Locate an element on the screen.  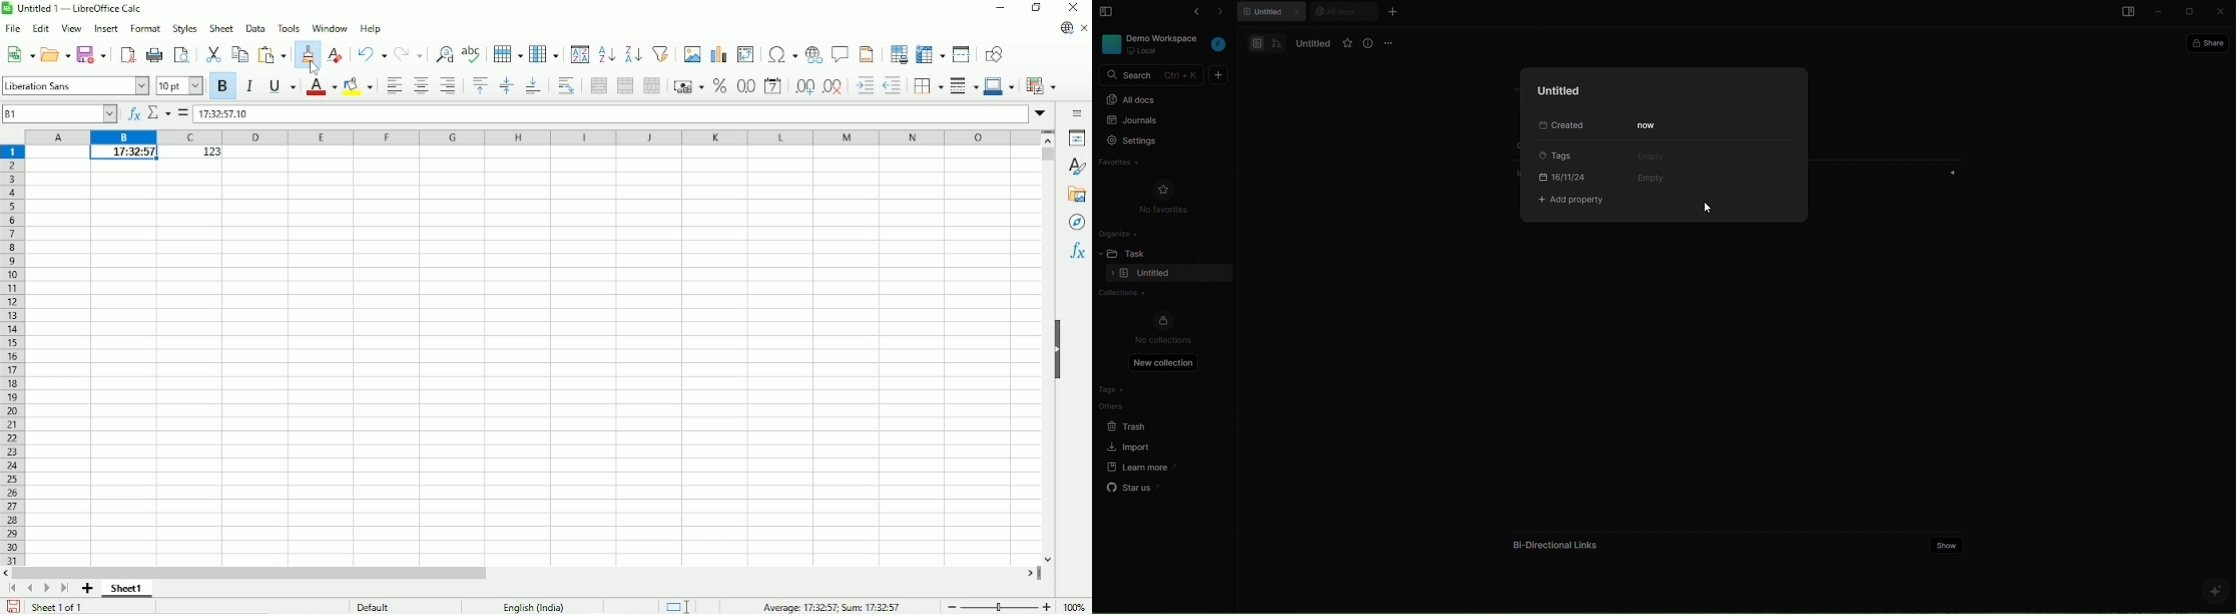
Insert hyperlink is located at coordinates (814, 55).